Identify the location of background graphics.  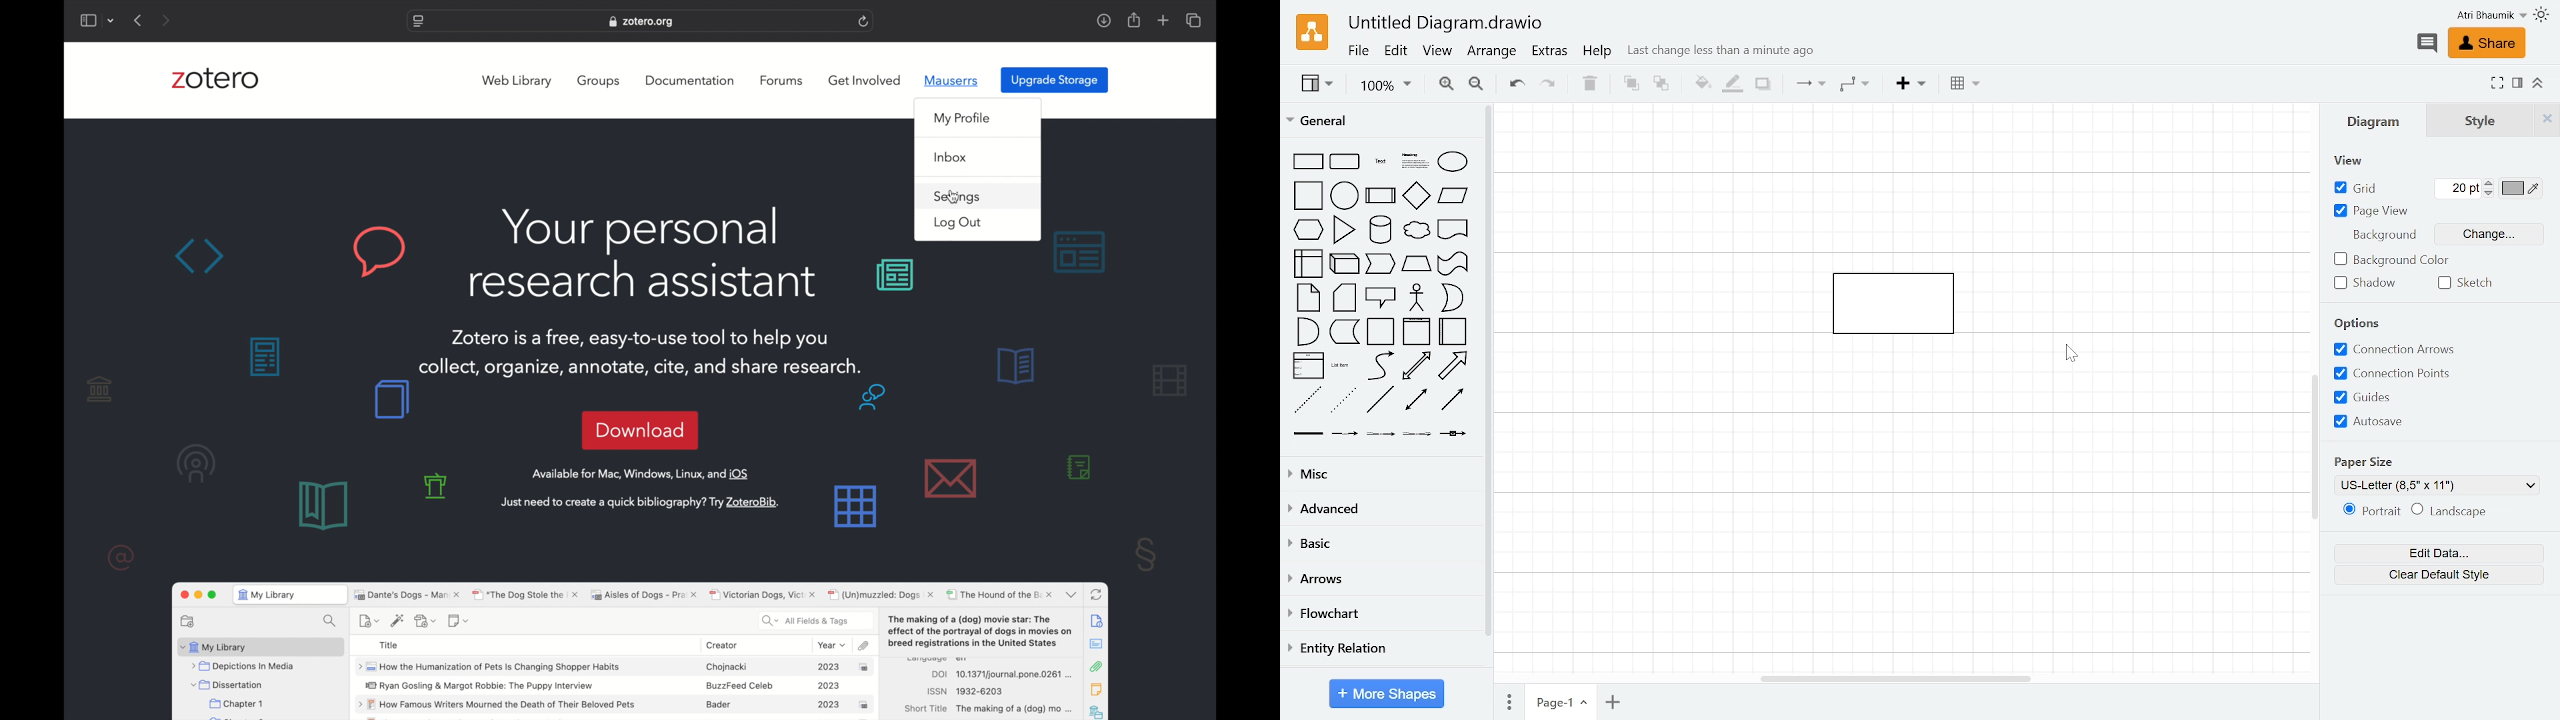
(1099, 373).